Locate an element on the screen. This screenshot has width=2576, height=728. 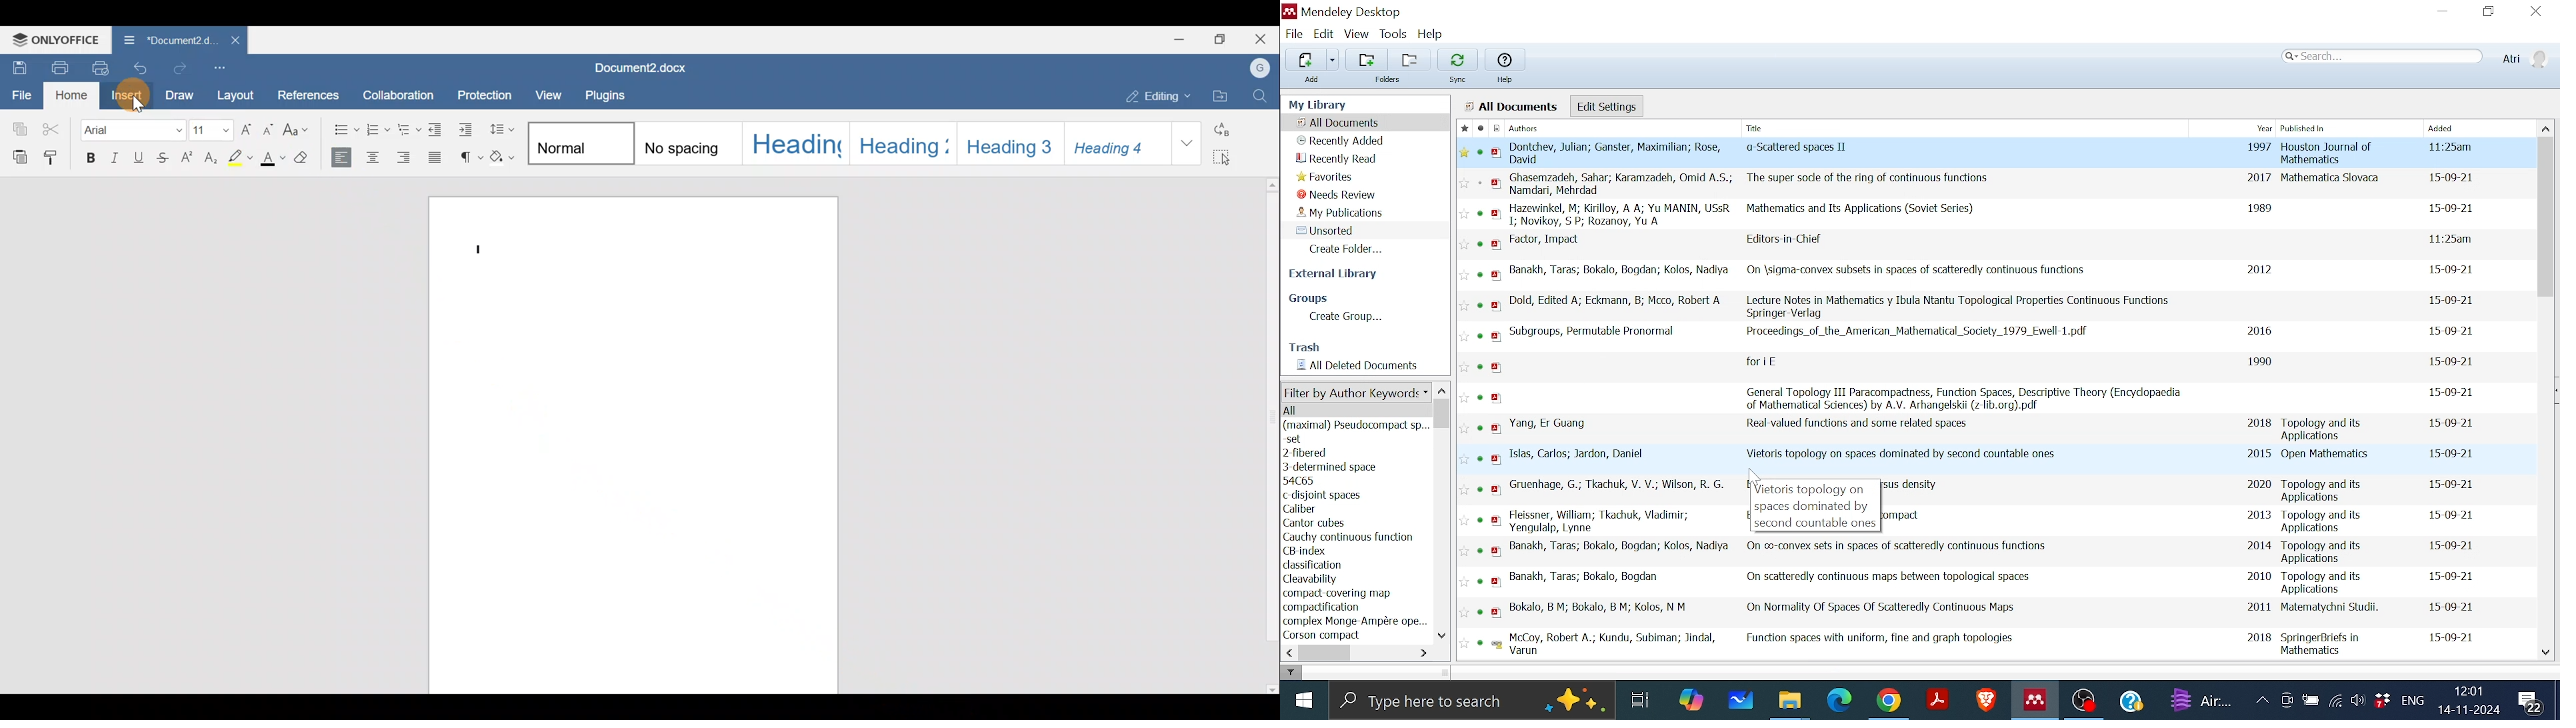
date is located at coordinates (2448, 518).